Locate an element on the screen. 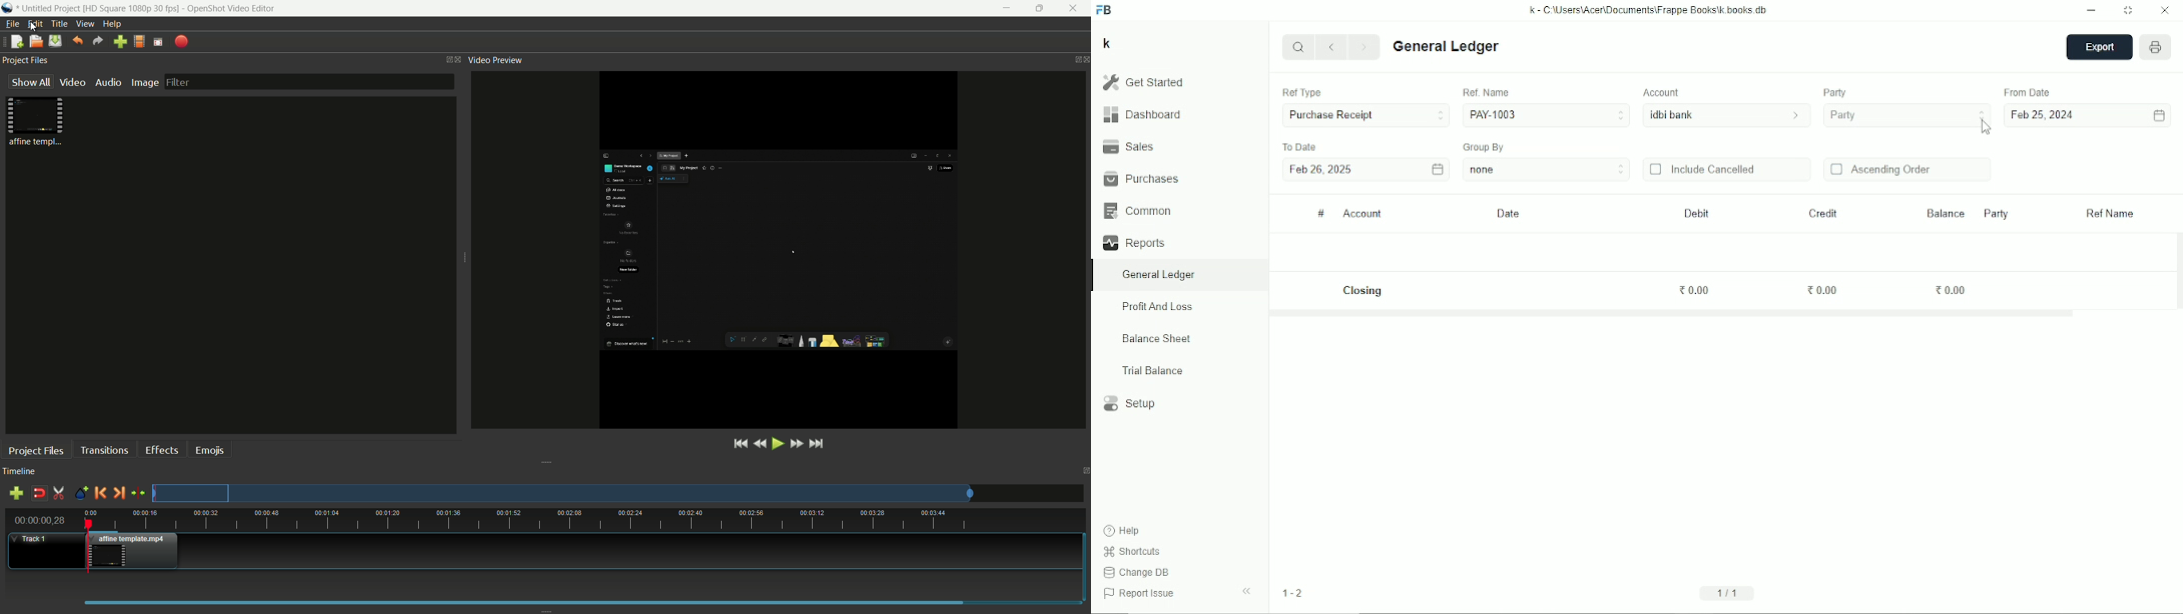 This screenshot has width=2184, height=616. timeline is located at coordinates (19, 472).